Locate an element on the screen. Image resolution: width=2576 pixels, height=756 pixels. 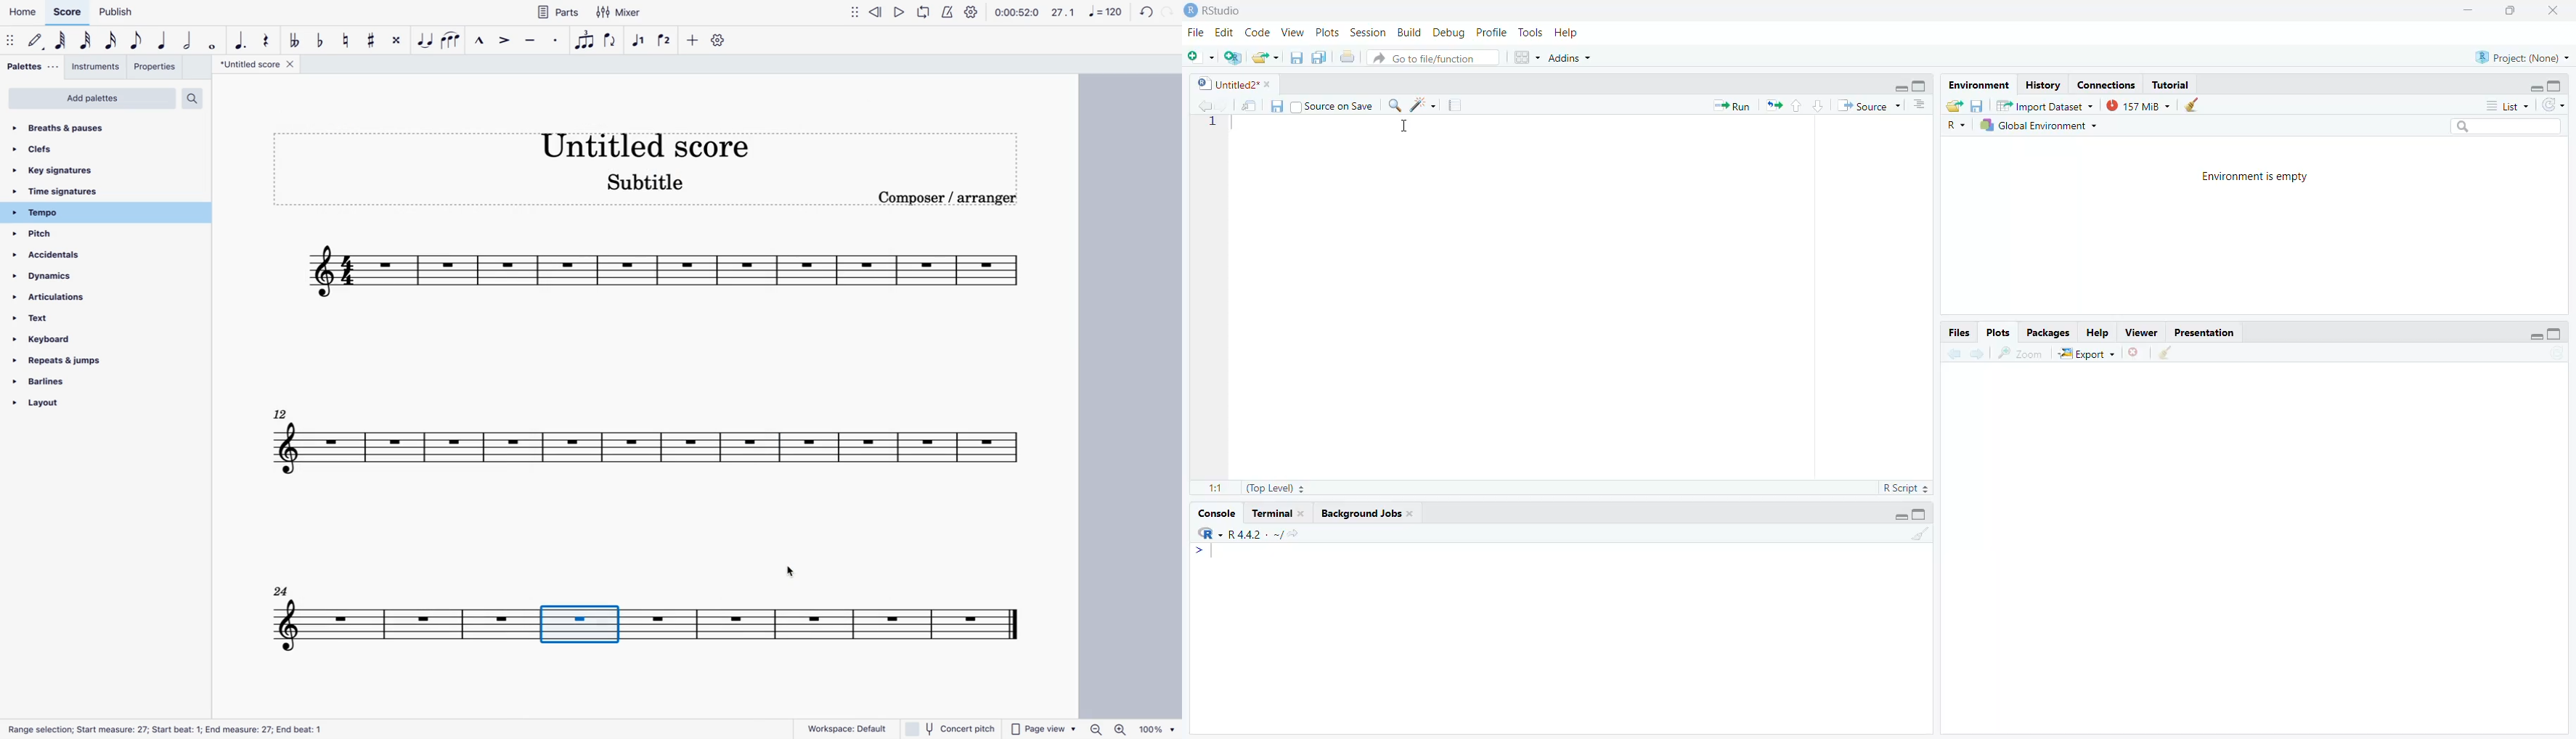
157 MiB is located at coordinates (2137, 105).